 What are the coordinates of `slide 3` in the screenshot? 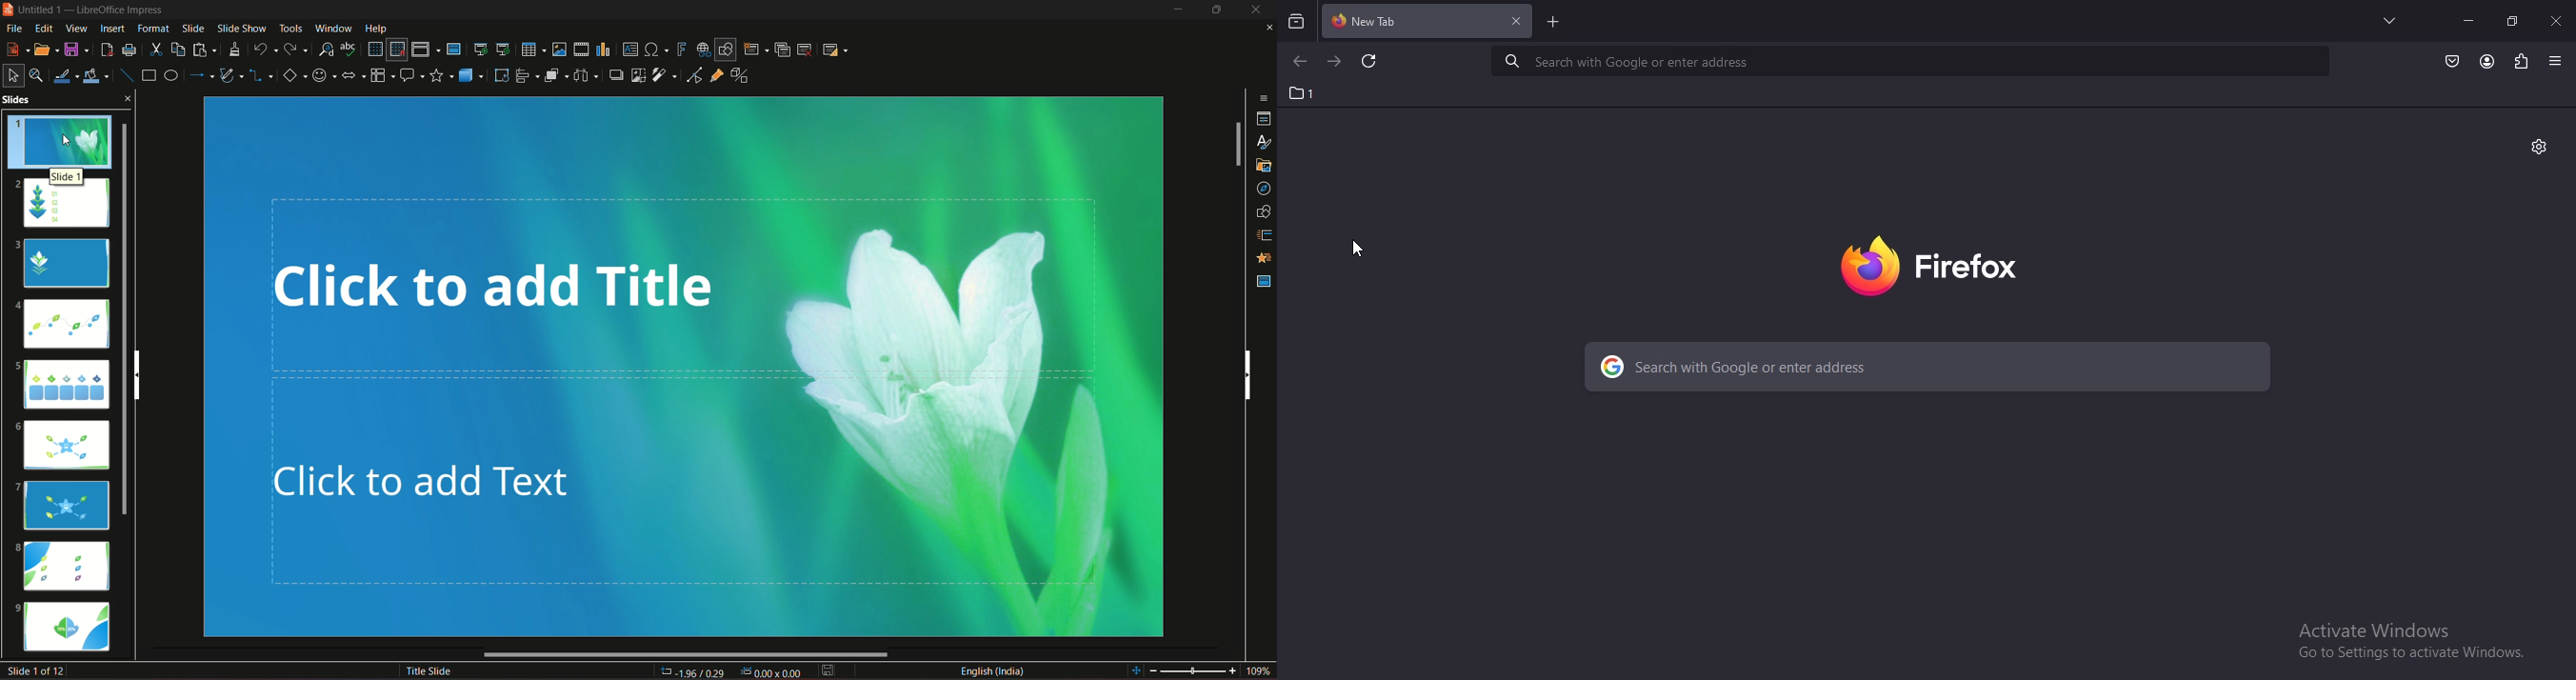 It's located at (65, 263).